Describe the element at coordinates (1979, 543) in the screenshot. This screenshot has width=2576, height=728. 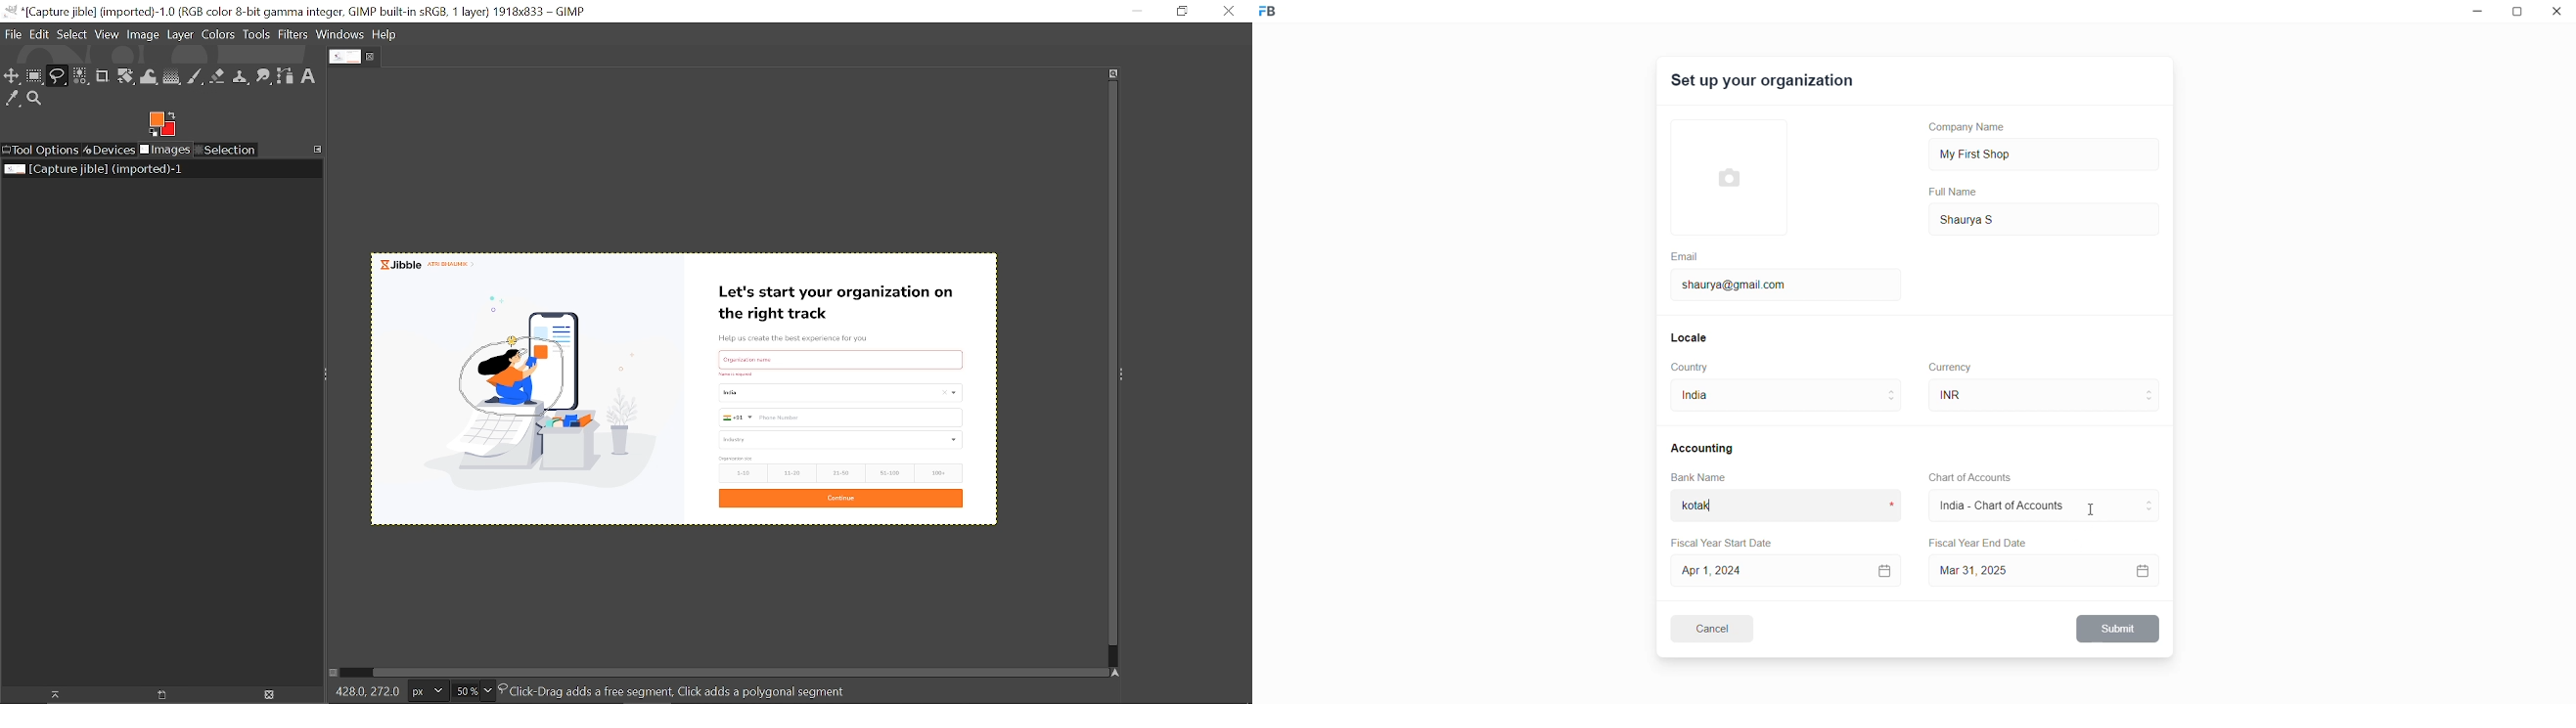
I see `Fiscal Year End Date` at that location.